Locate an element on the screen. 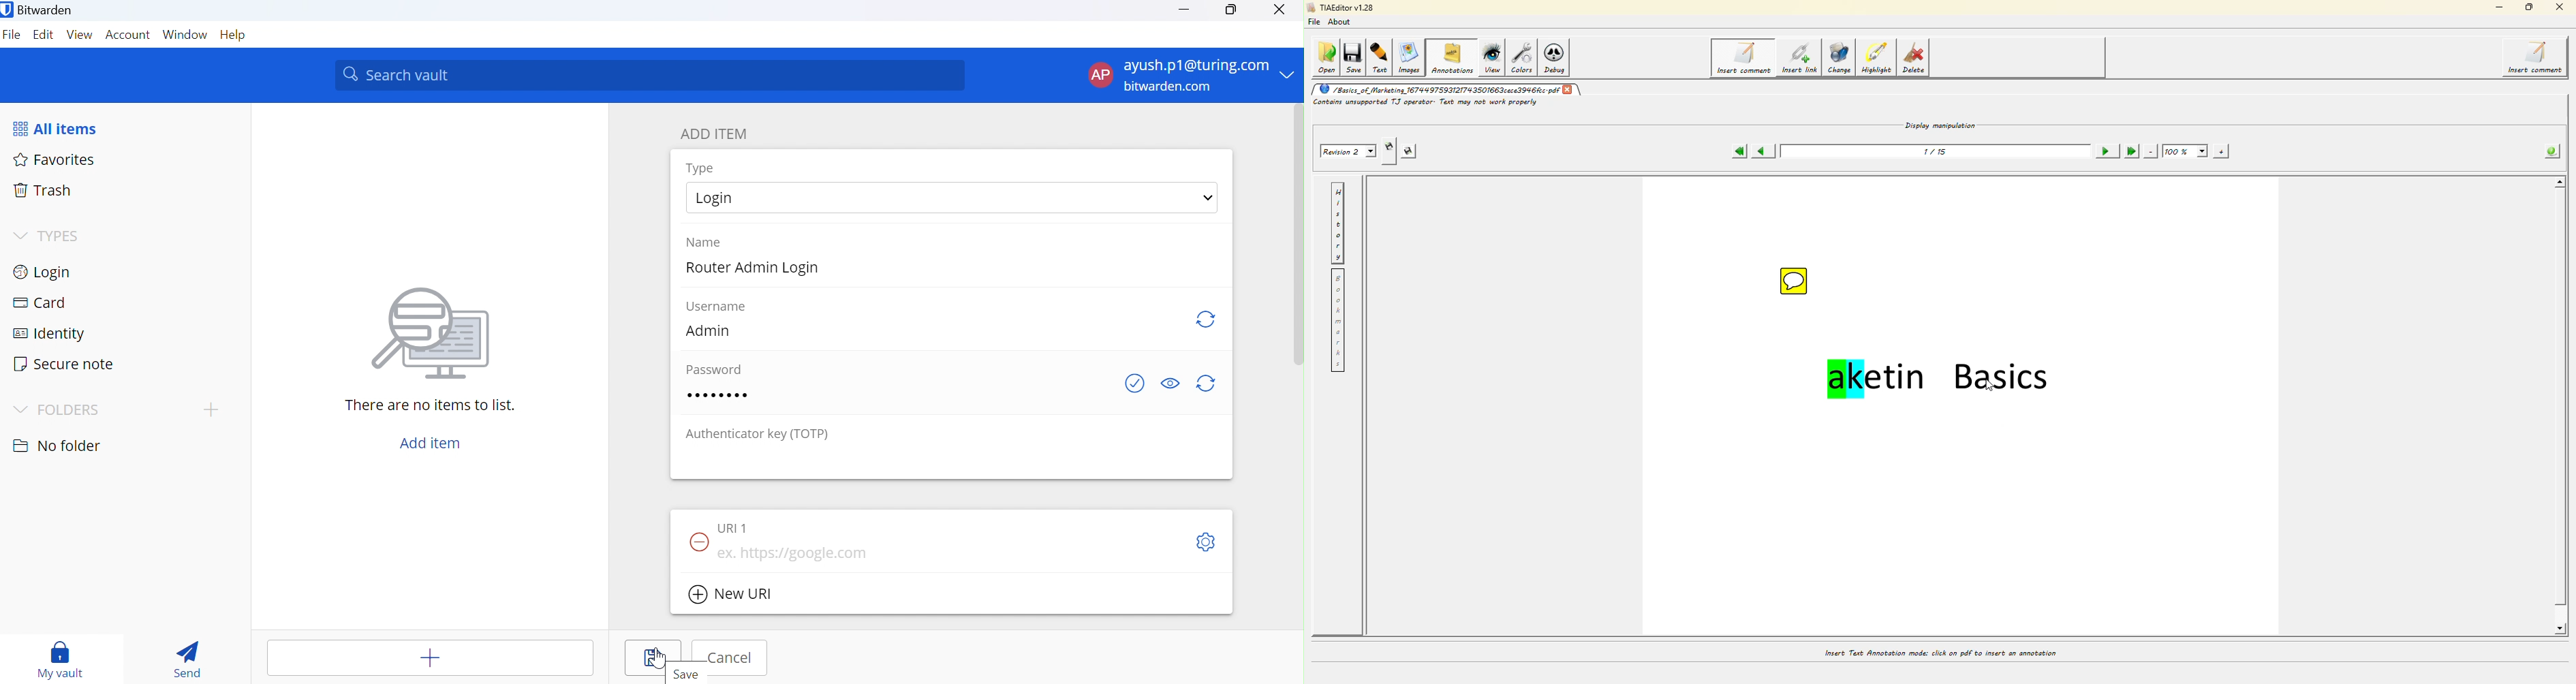 Image resolution: width=2576 pixels, height=700 pixels. Send is located at coordinates (189, 659).